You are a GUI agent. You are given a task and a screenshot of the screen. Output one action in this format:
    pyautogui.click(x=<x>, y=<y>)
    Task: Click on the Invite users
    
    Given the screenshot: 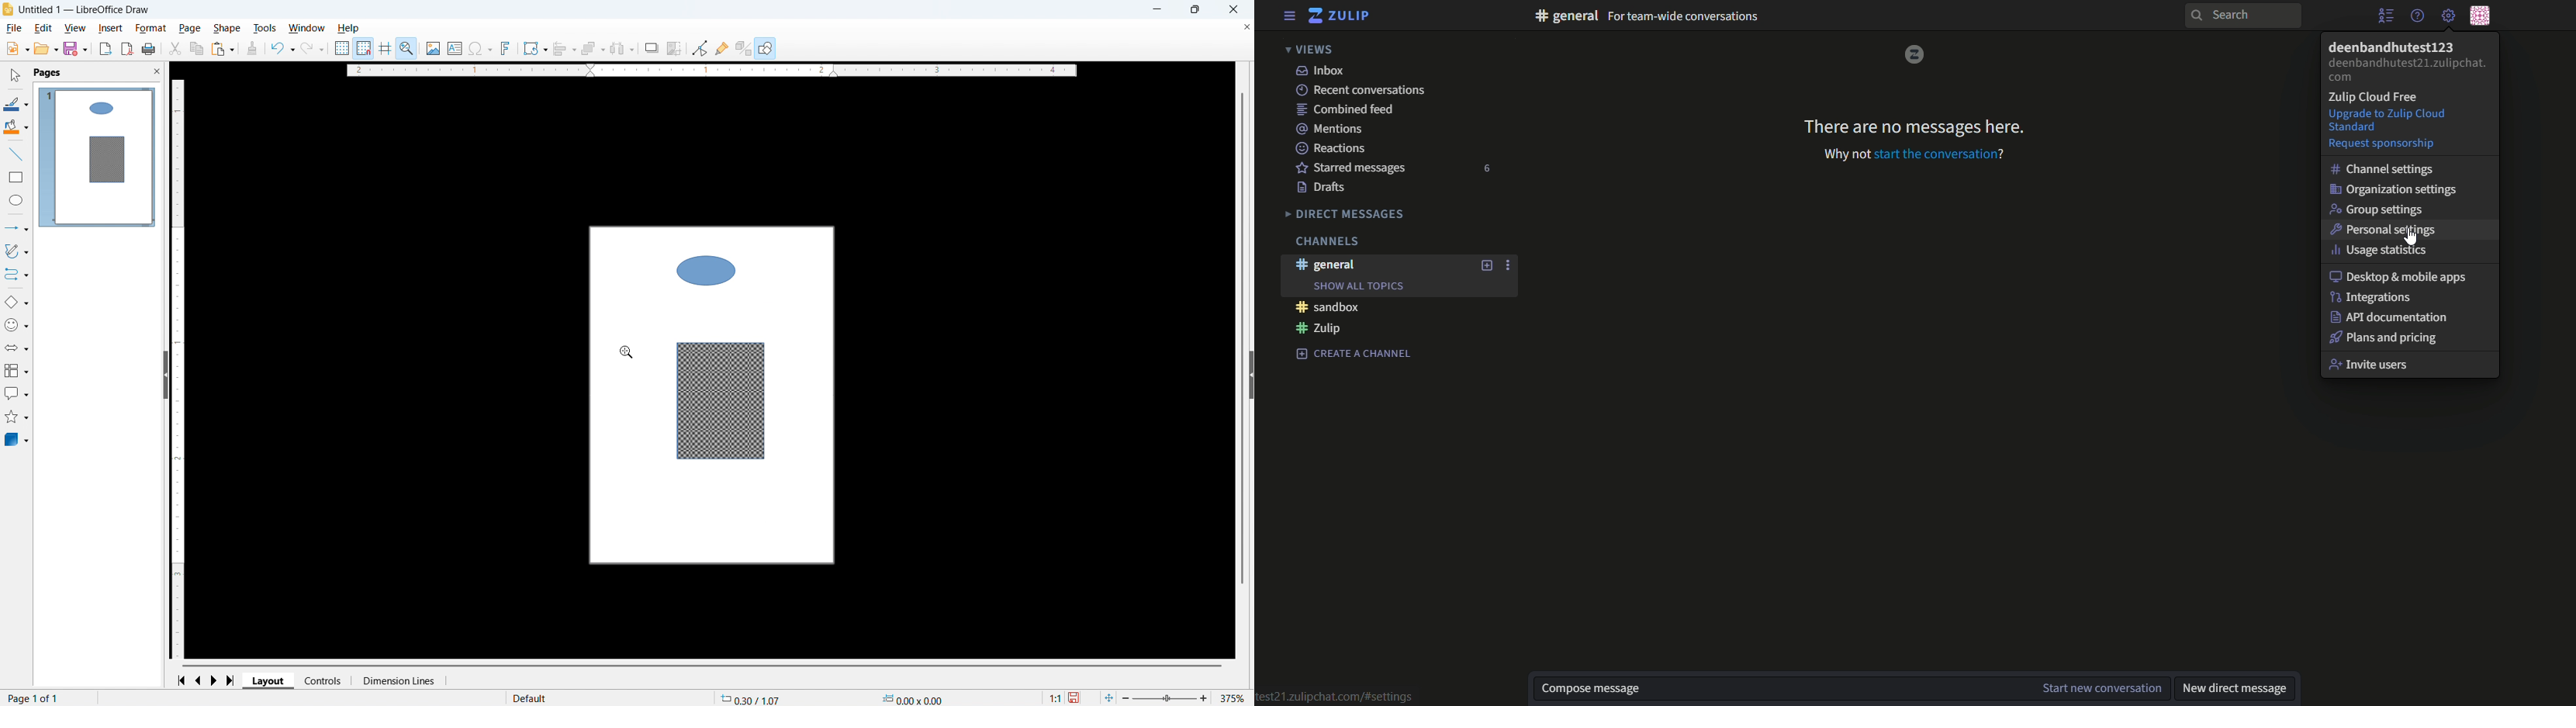 What is the action you would take?
    pyautogui.click(x=2412, y=366)
    